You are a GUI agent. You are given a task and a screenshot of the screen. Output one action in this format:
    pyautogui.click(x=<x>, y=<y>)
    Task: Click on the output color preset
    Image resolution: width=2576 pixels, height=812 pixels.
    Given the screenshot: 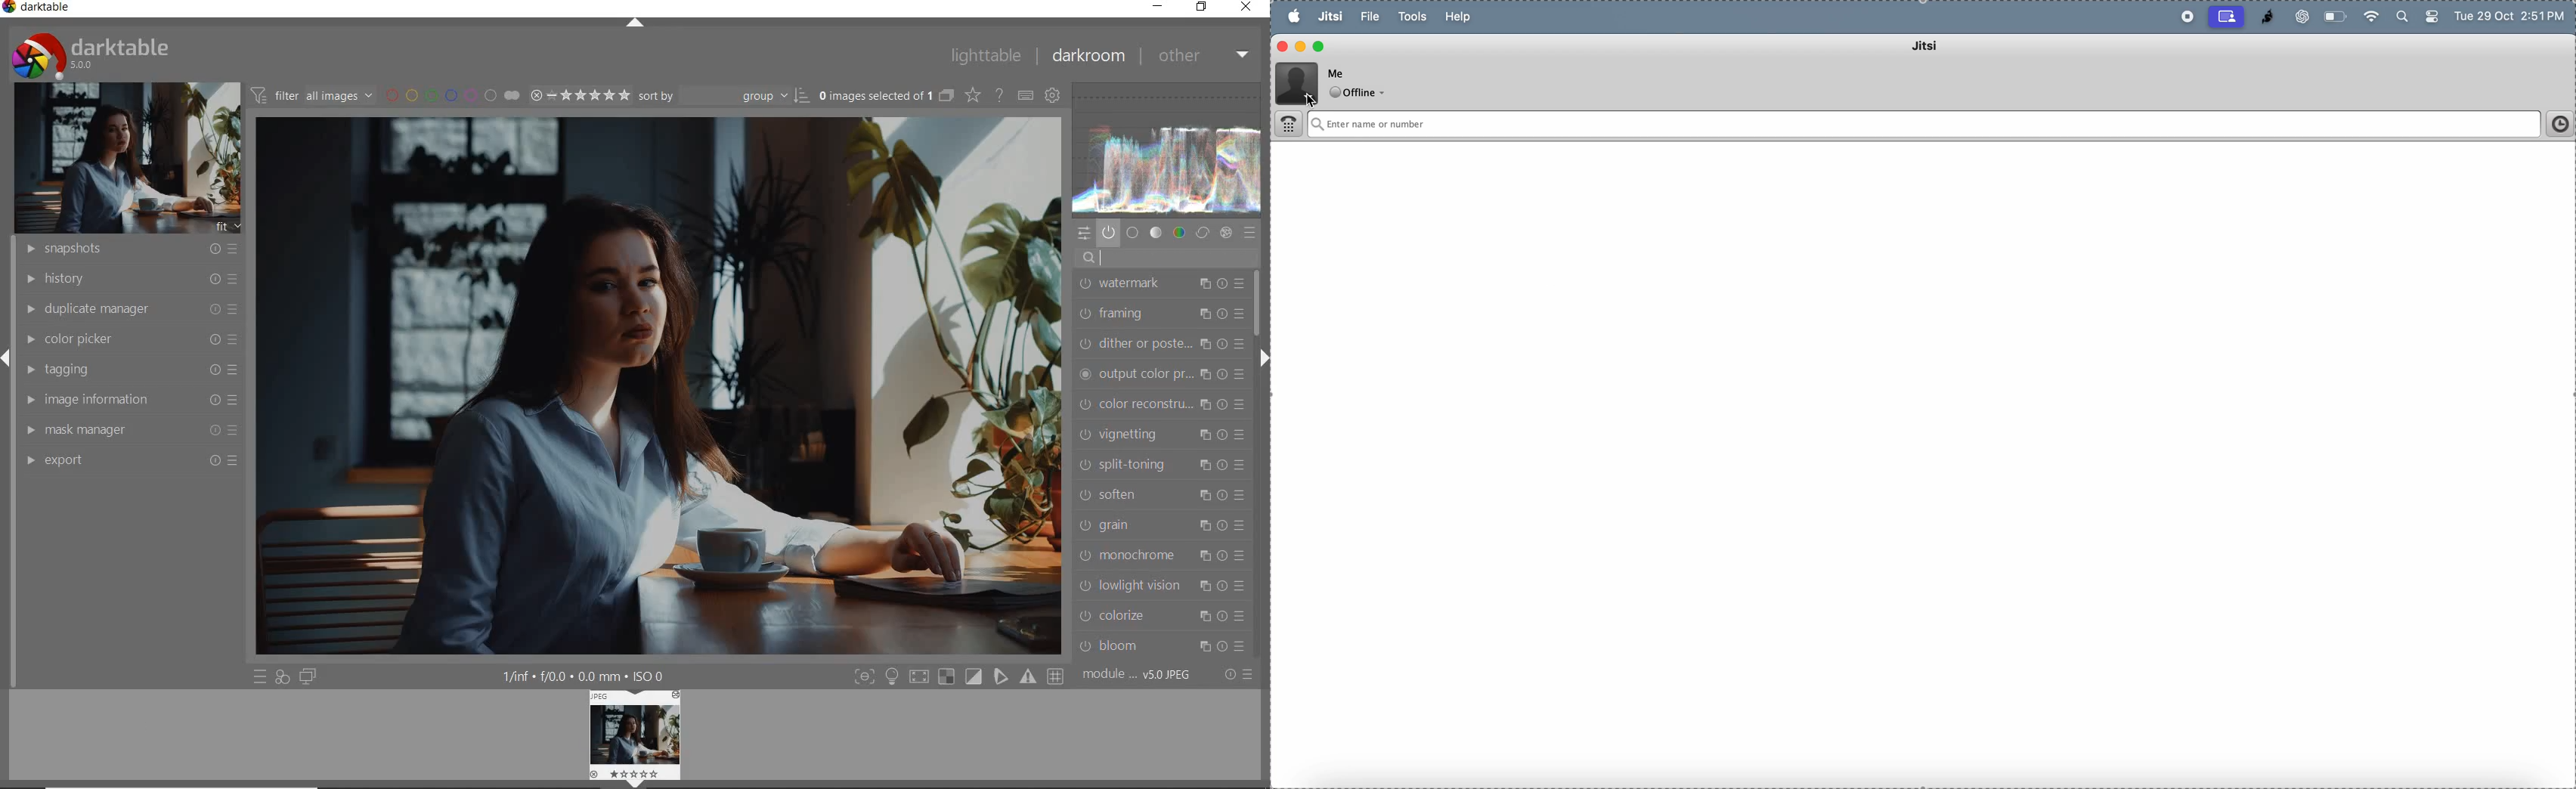 What is the action you would take?
    pyautogui.click(x=1163, y=375)
    